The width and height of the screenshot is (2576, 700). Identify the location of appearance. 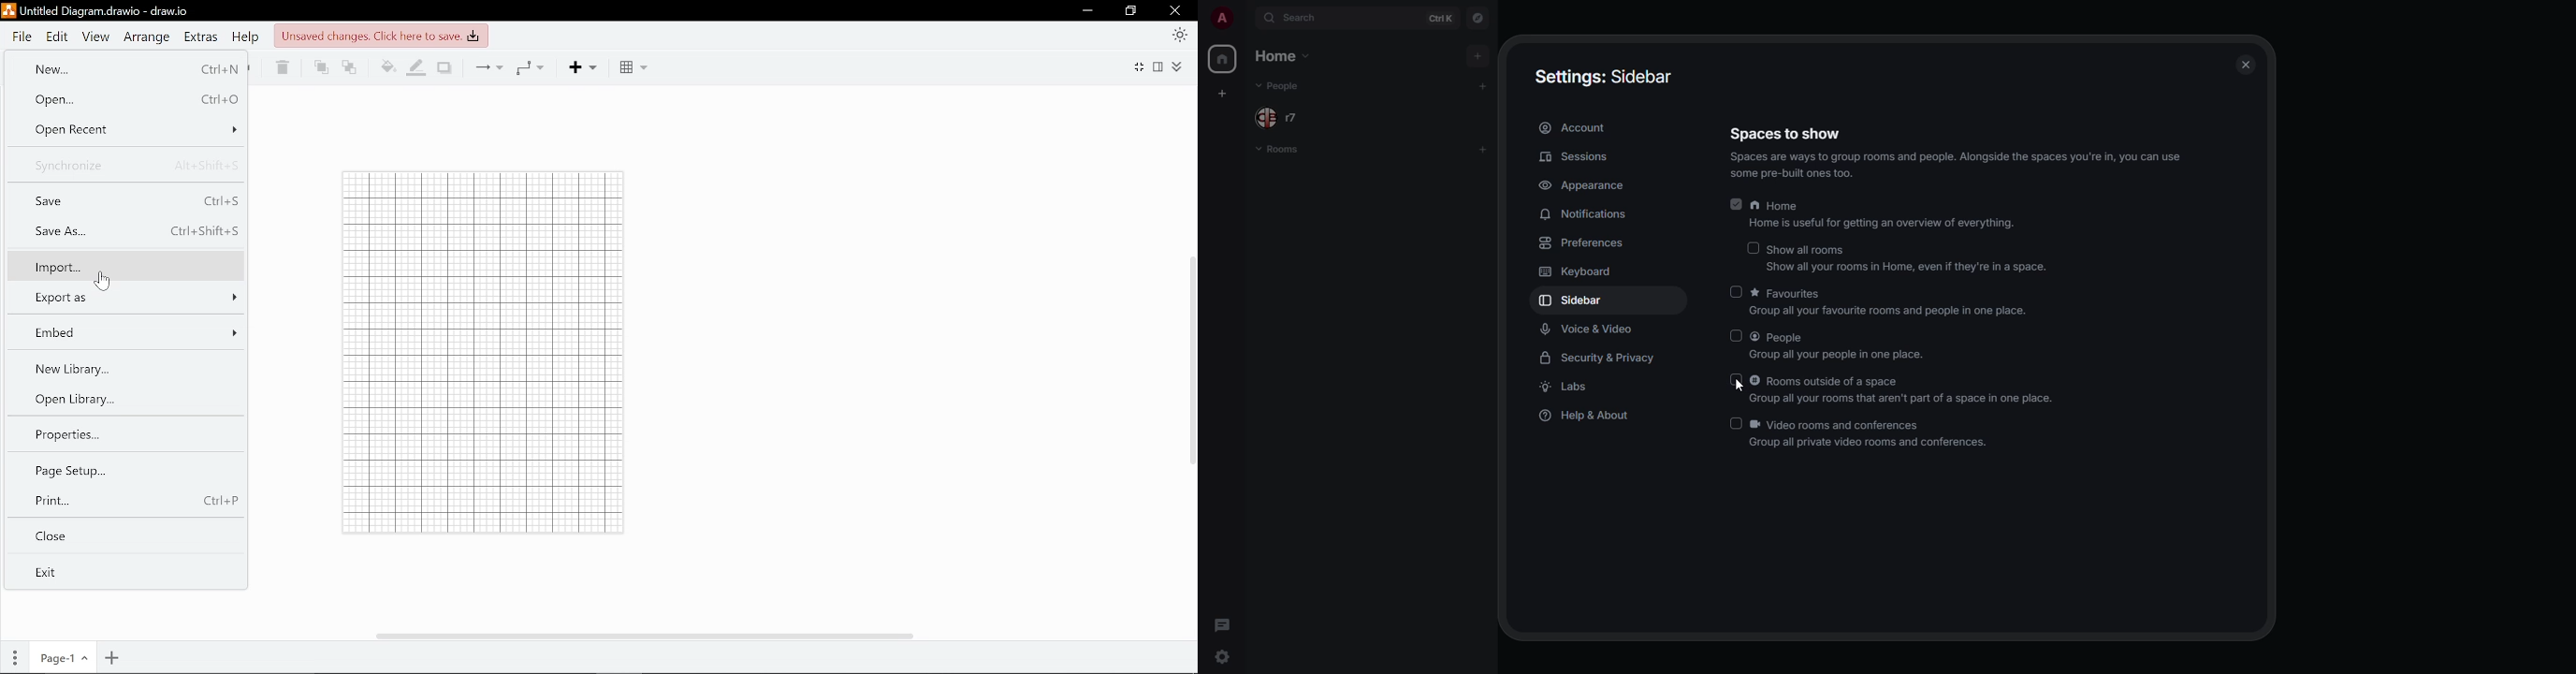
(1581, 185).